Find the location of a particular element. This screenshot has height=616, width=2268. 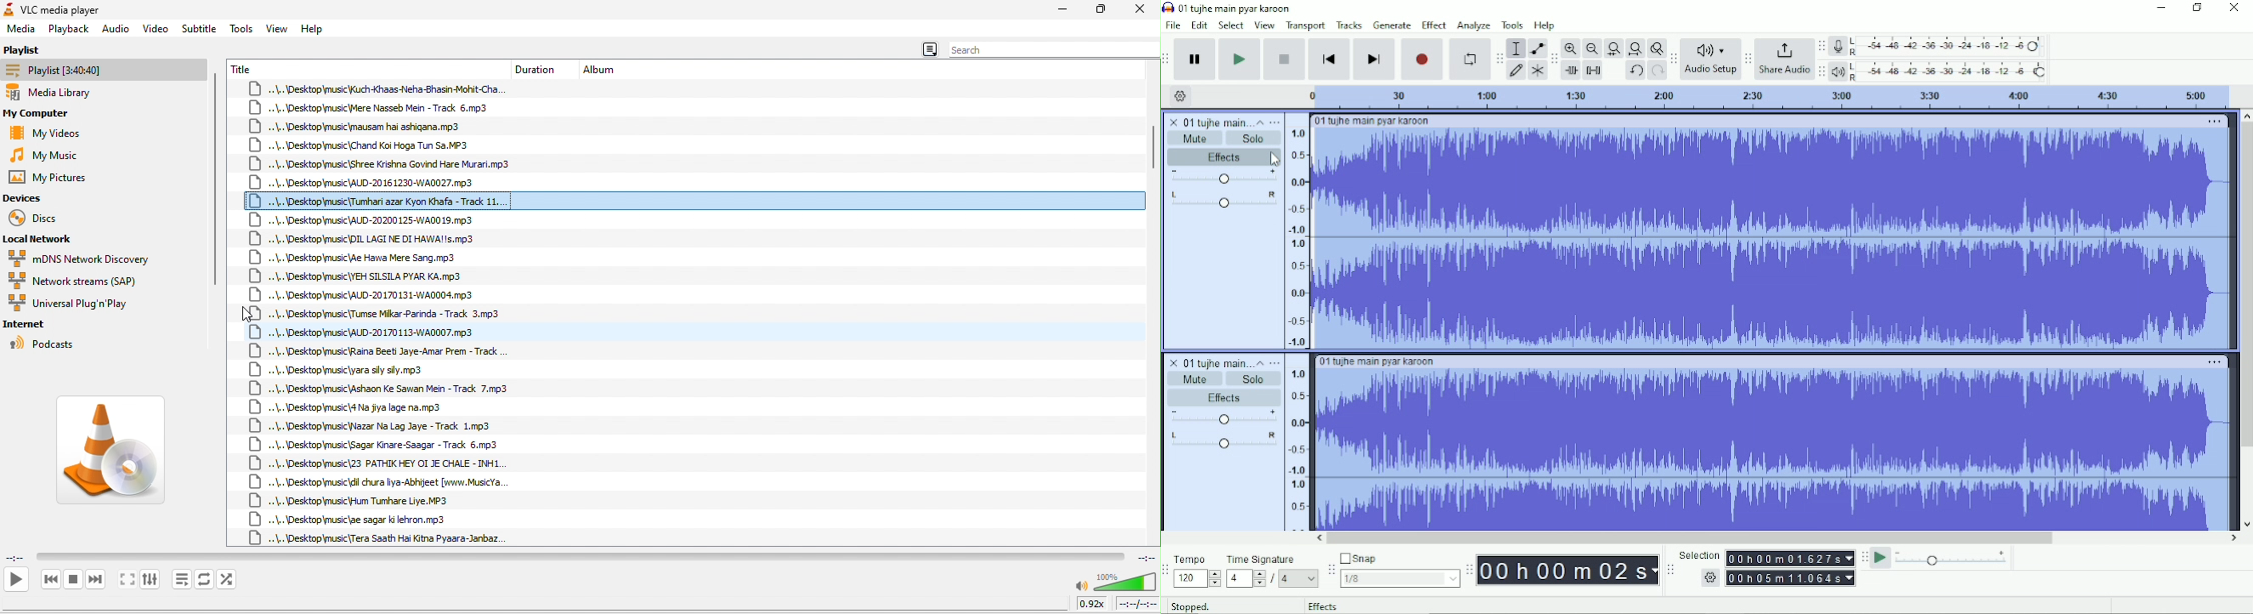

0.92x is located at coordinates (1094, 603).